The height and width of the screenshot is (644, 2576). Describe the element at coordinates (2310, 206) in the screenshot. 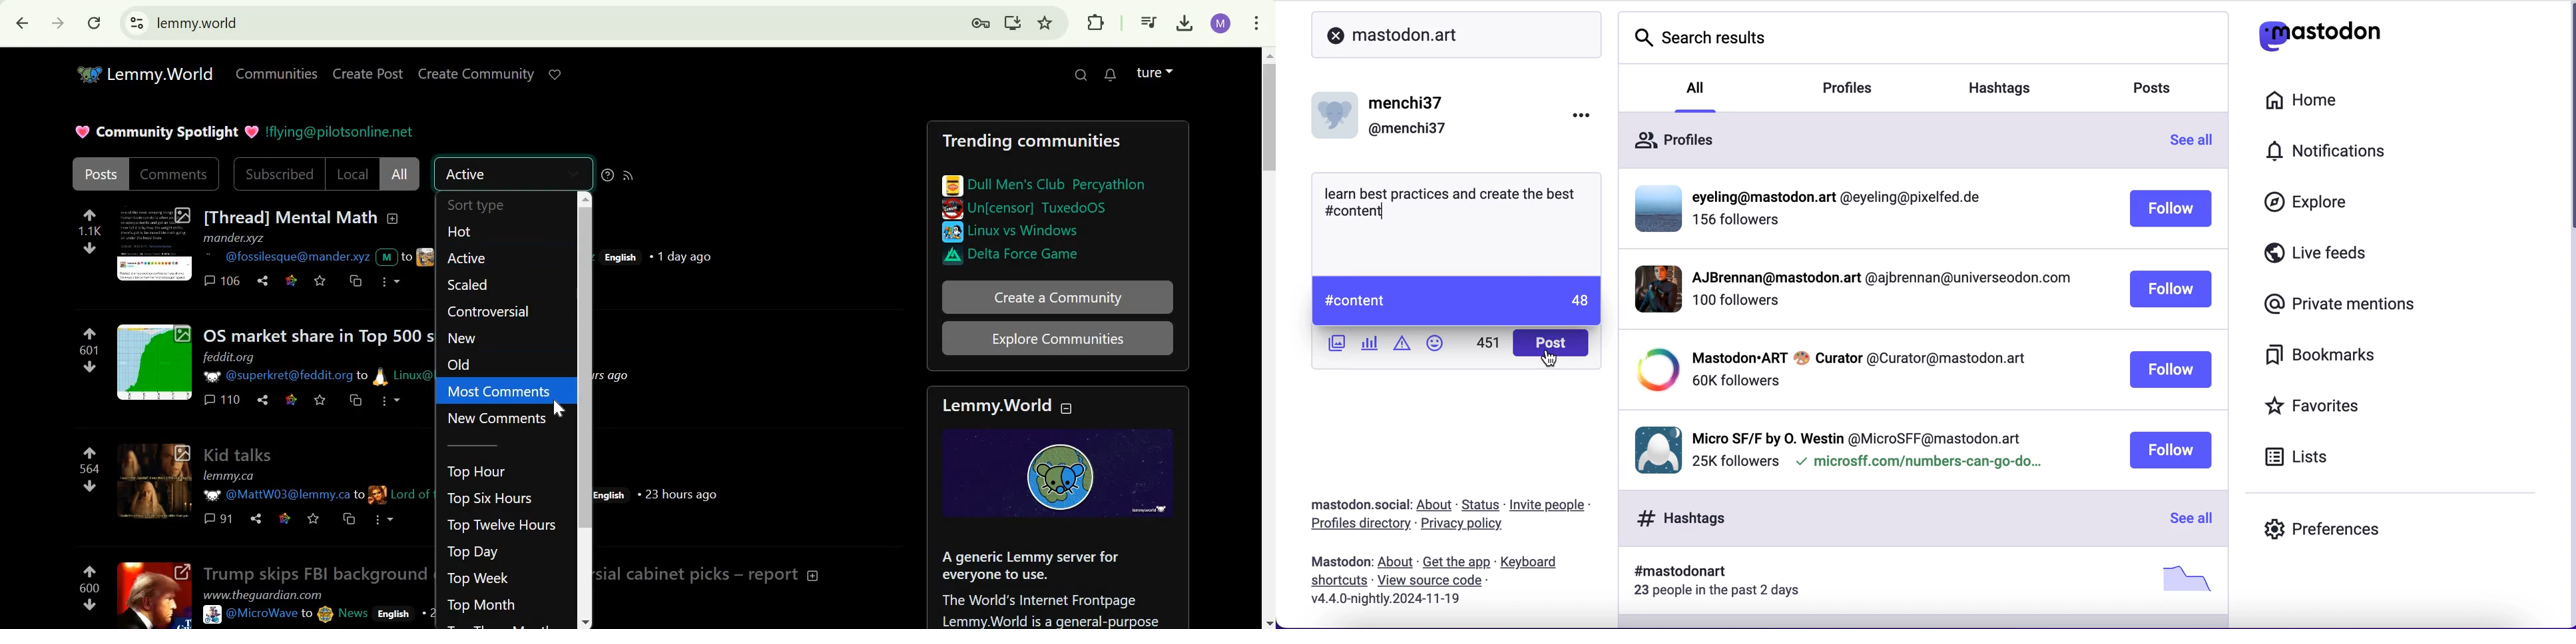

I see `explore` at that location.